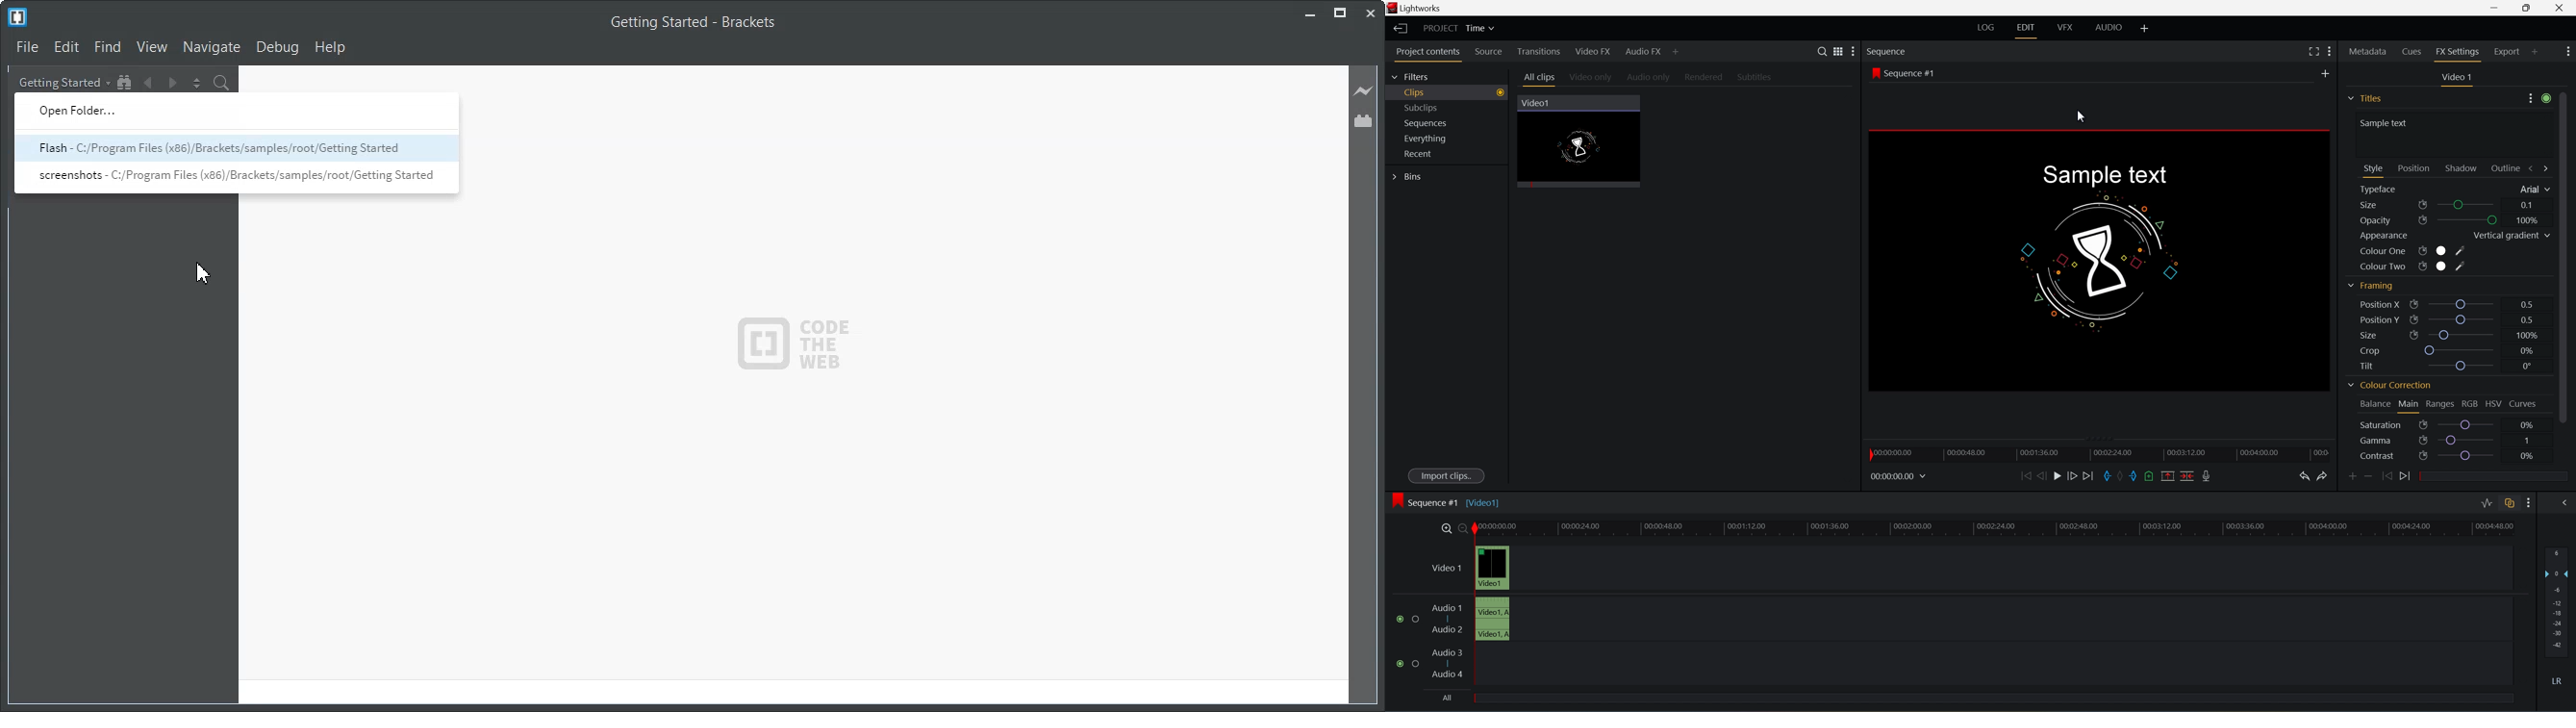 This screenshot has width=2576, height=728. What do you see at coordinates (2539, 100) in the screenshot?
I see `more` at bounding box center [2539, 100].